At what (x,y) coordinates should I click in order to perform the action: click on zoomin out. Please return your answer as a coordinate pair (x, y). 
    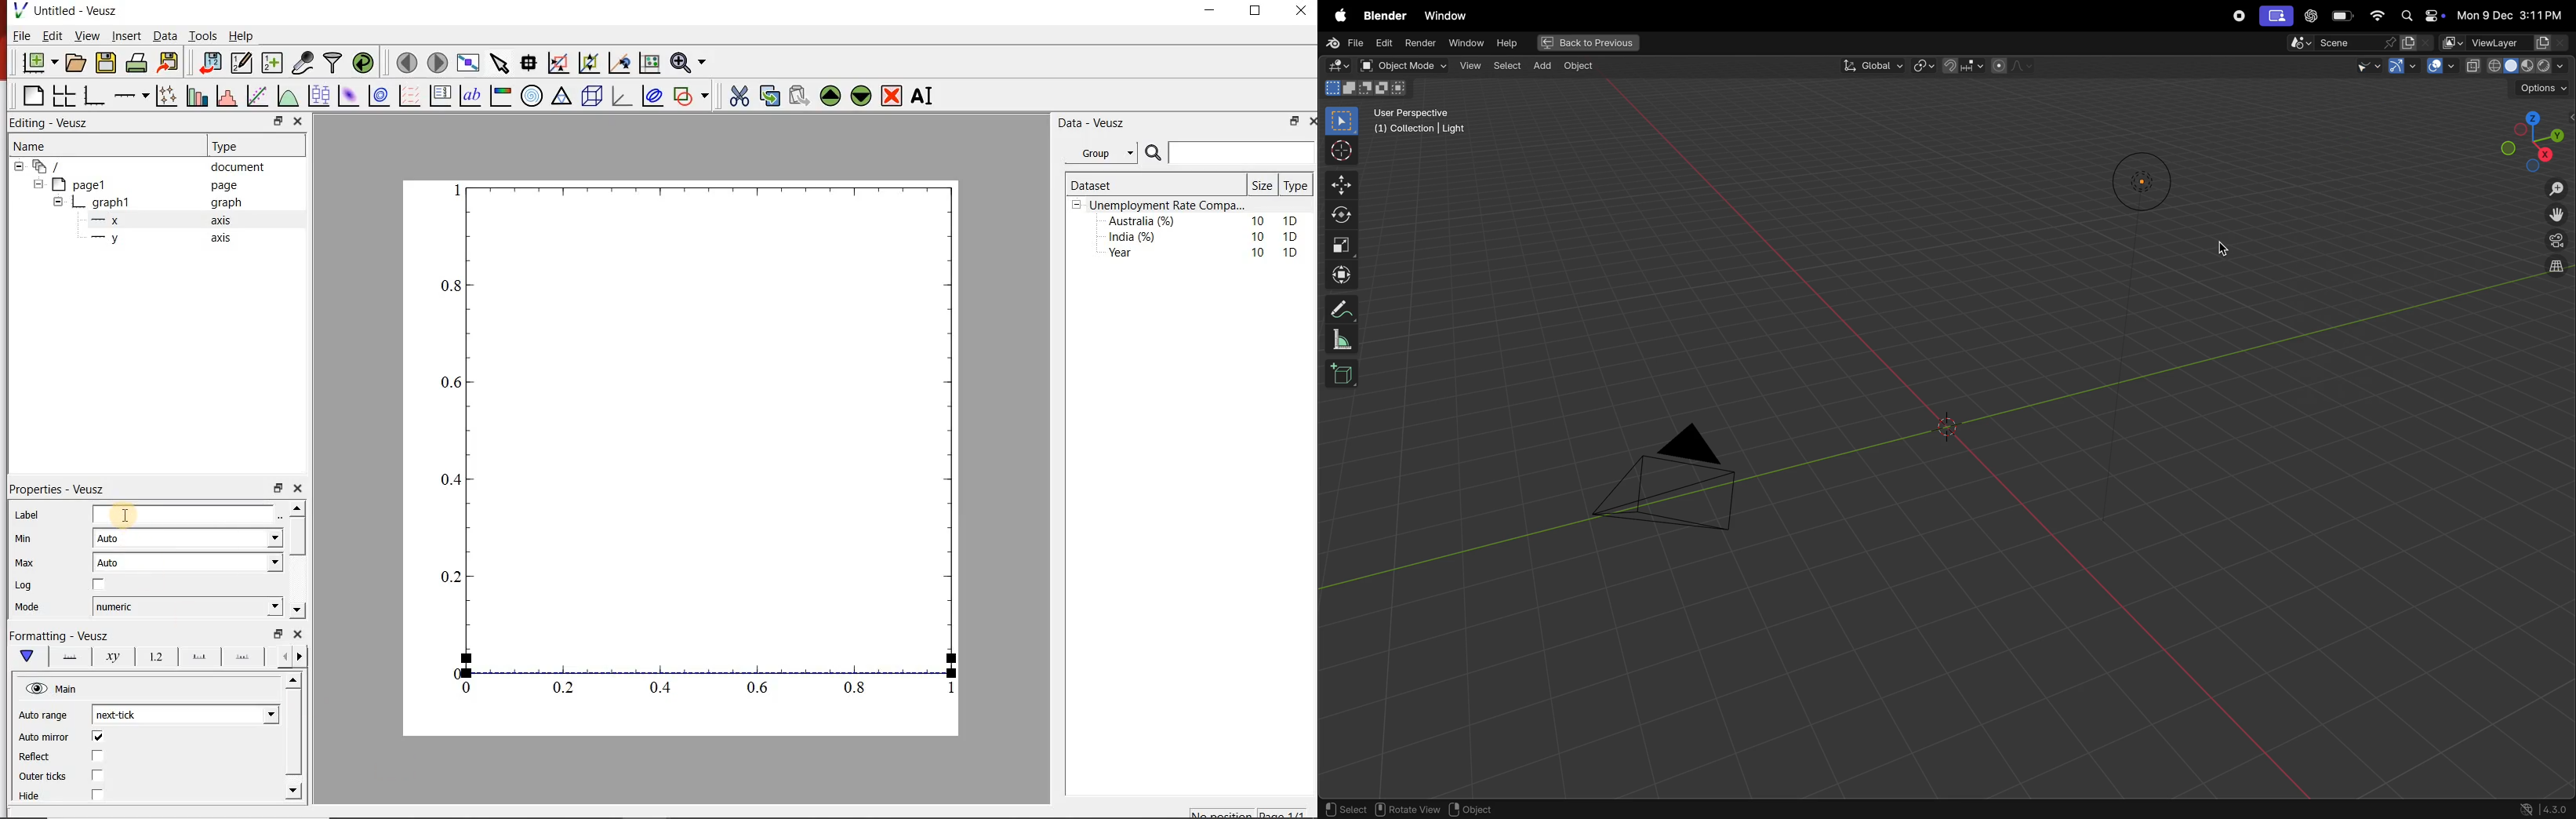
    Looking at the image, I should click on (2557, 190).